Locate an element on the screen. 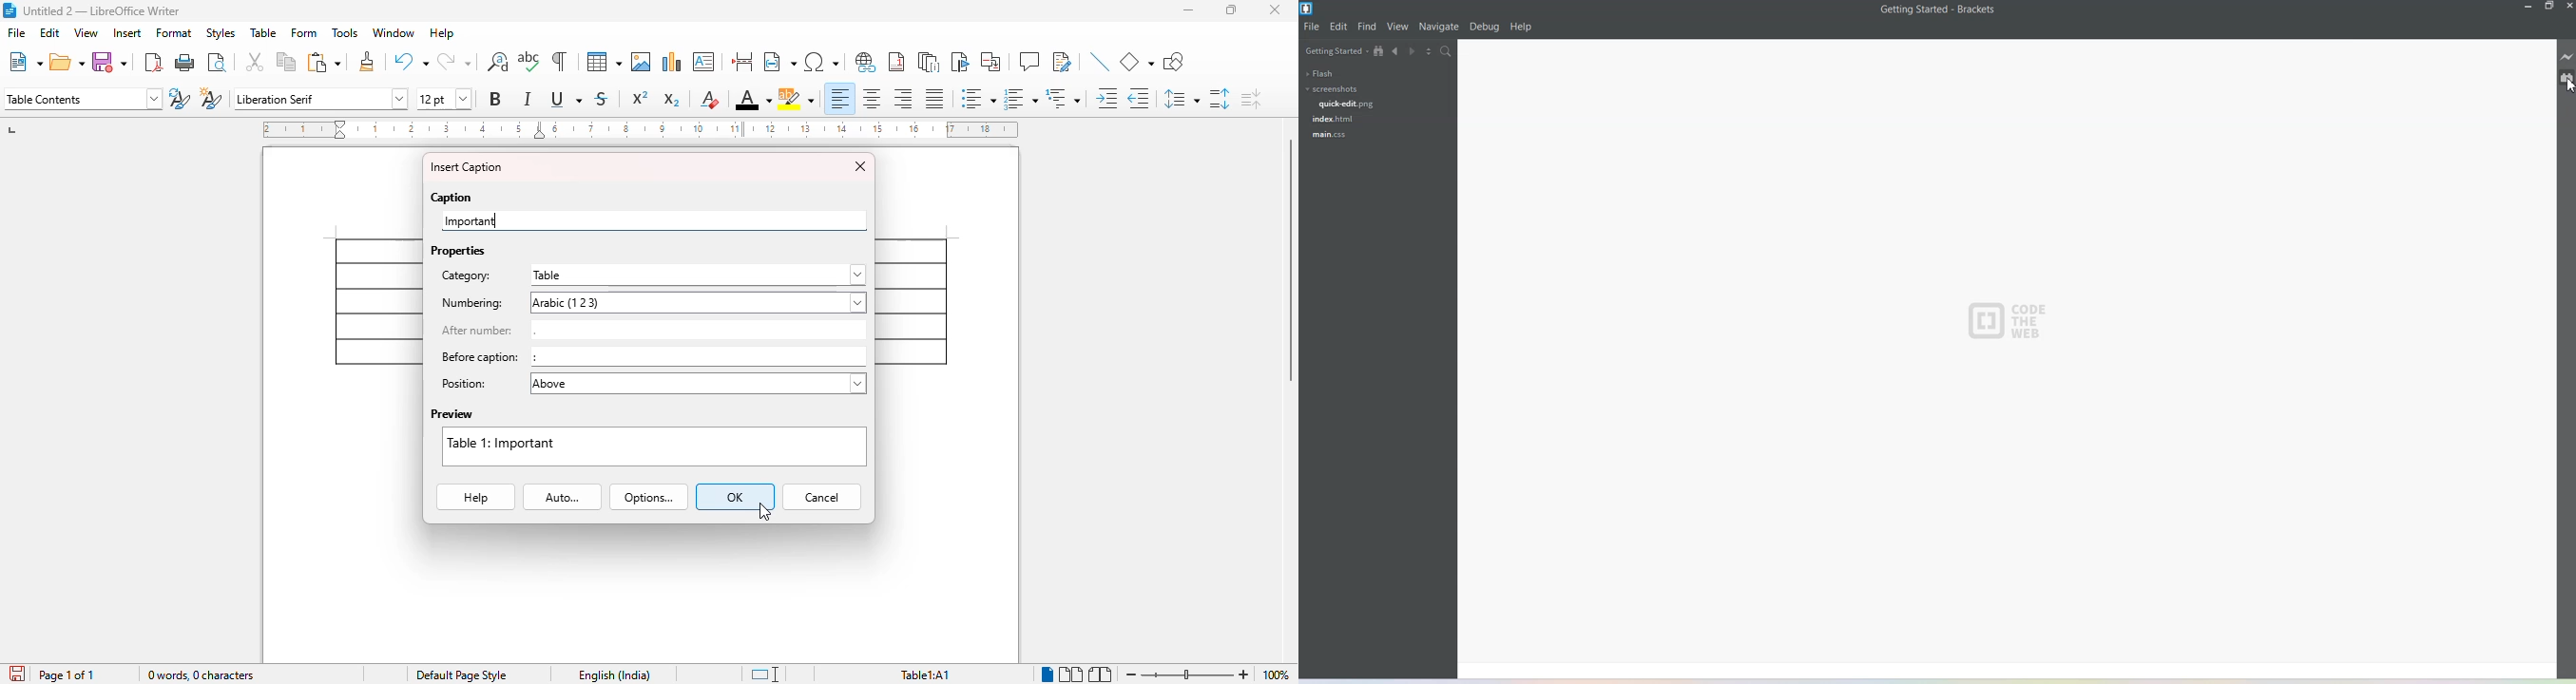 The height and width of the screenshot is (700, 2576). help is located at coordinates (475, 498).